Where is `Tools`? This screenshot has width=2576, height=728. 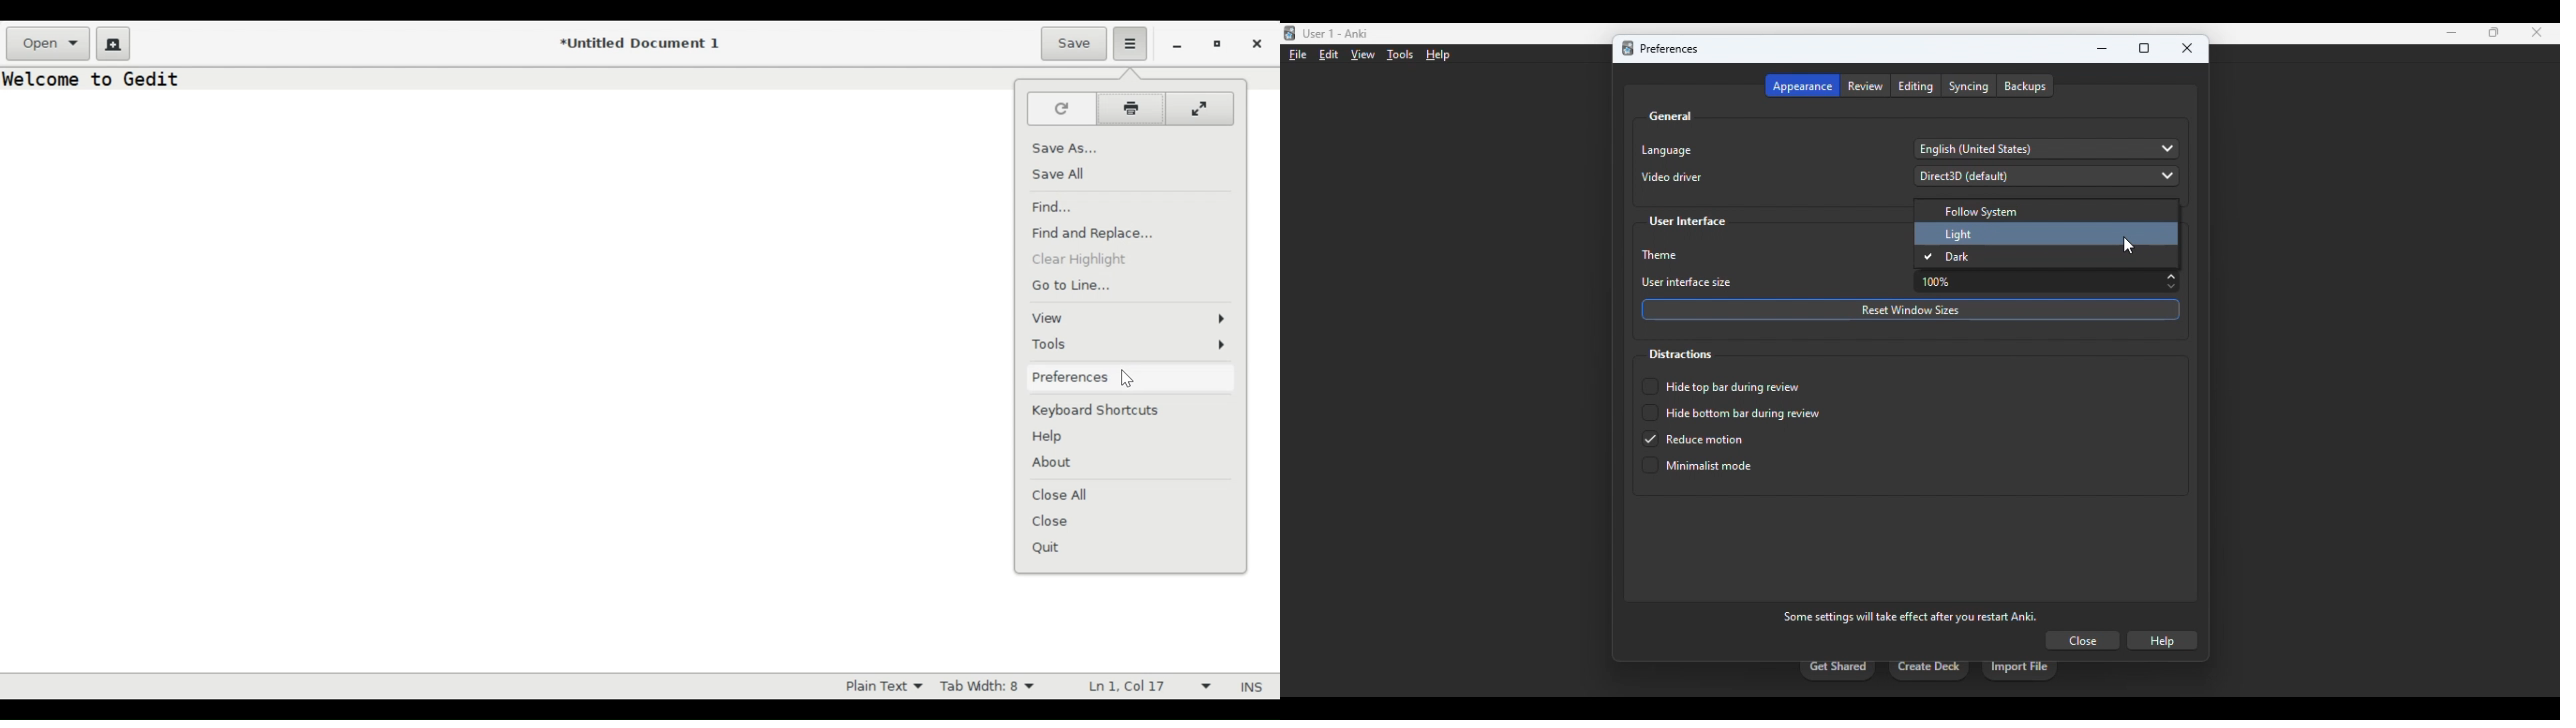 Tools is located at coordinates (1134, 345).